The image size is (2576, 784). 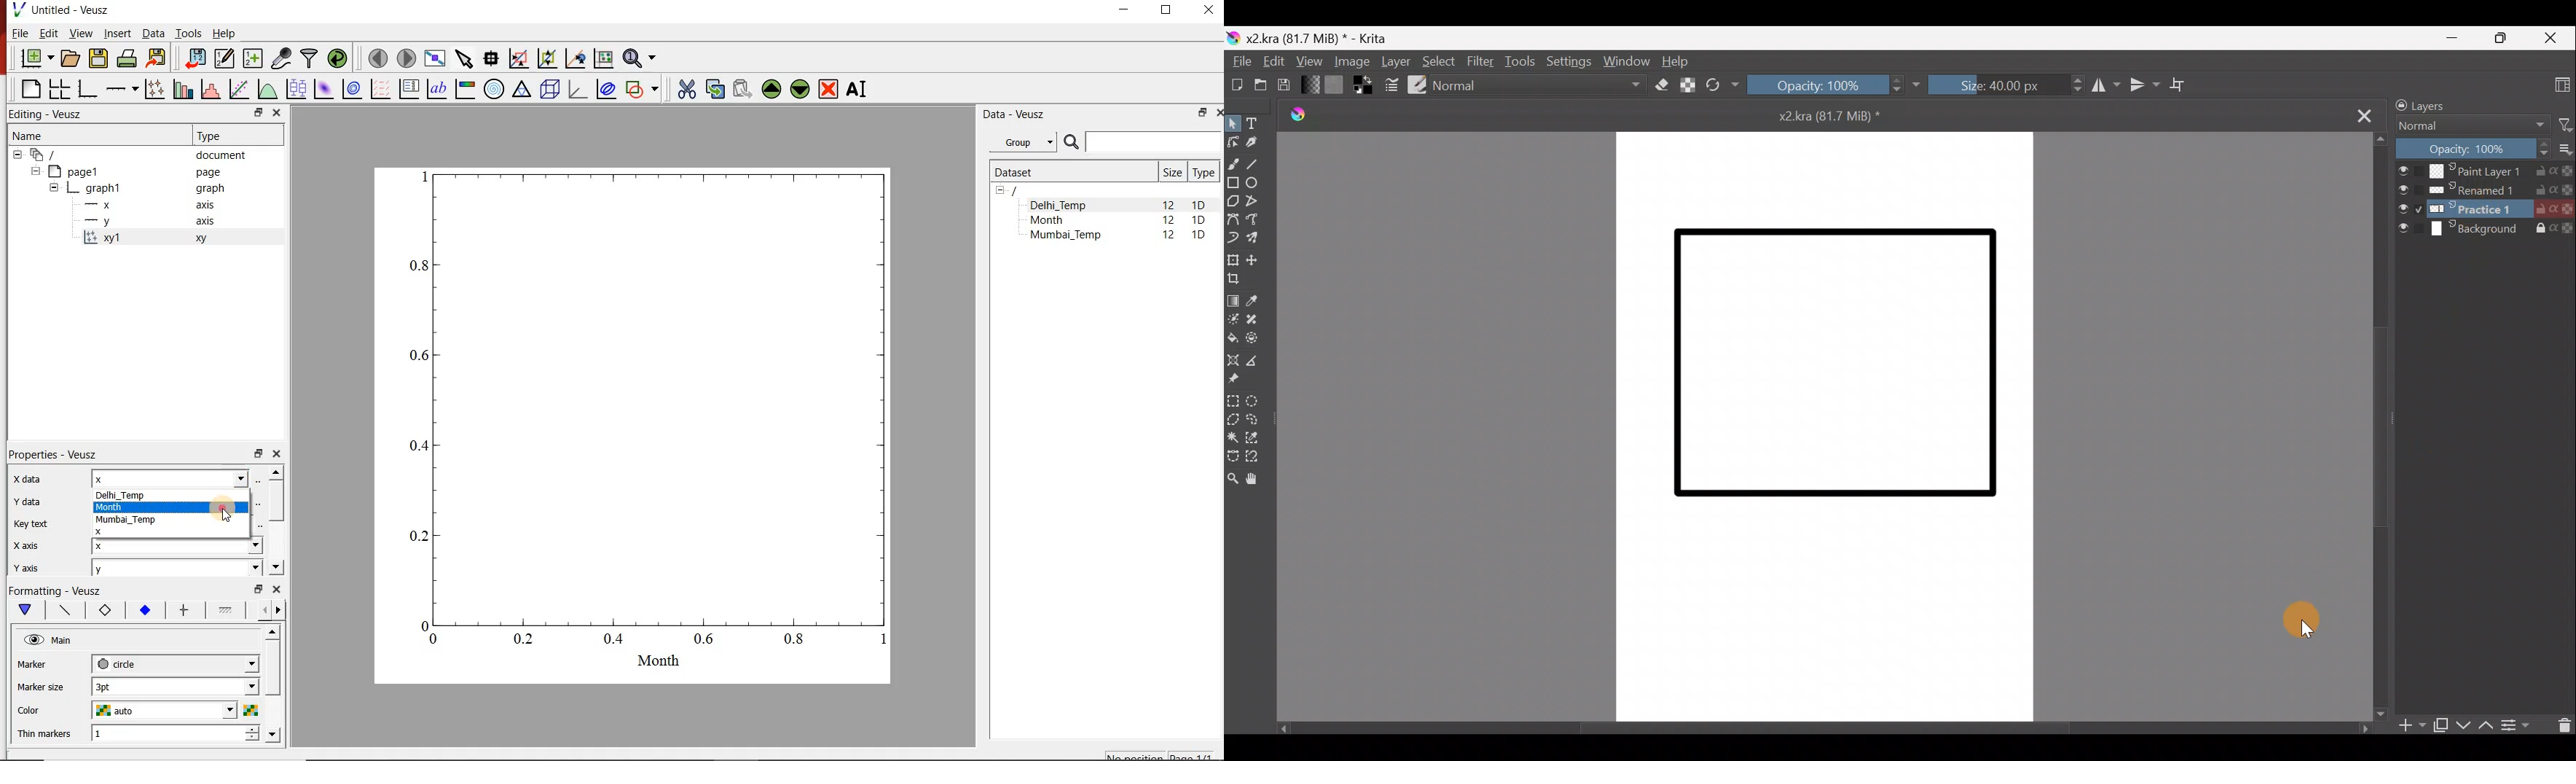 I want to click on graph1, so click(x=649, y=415).